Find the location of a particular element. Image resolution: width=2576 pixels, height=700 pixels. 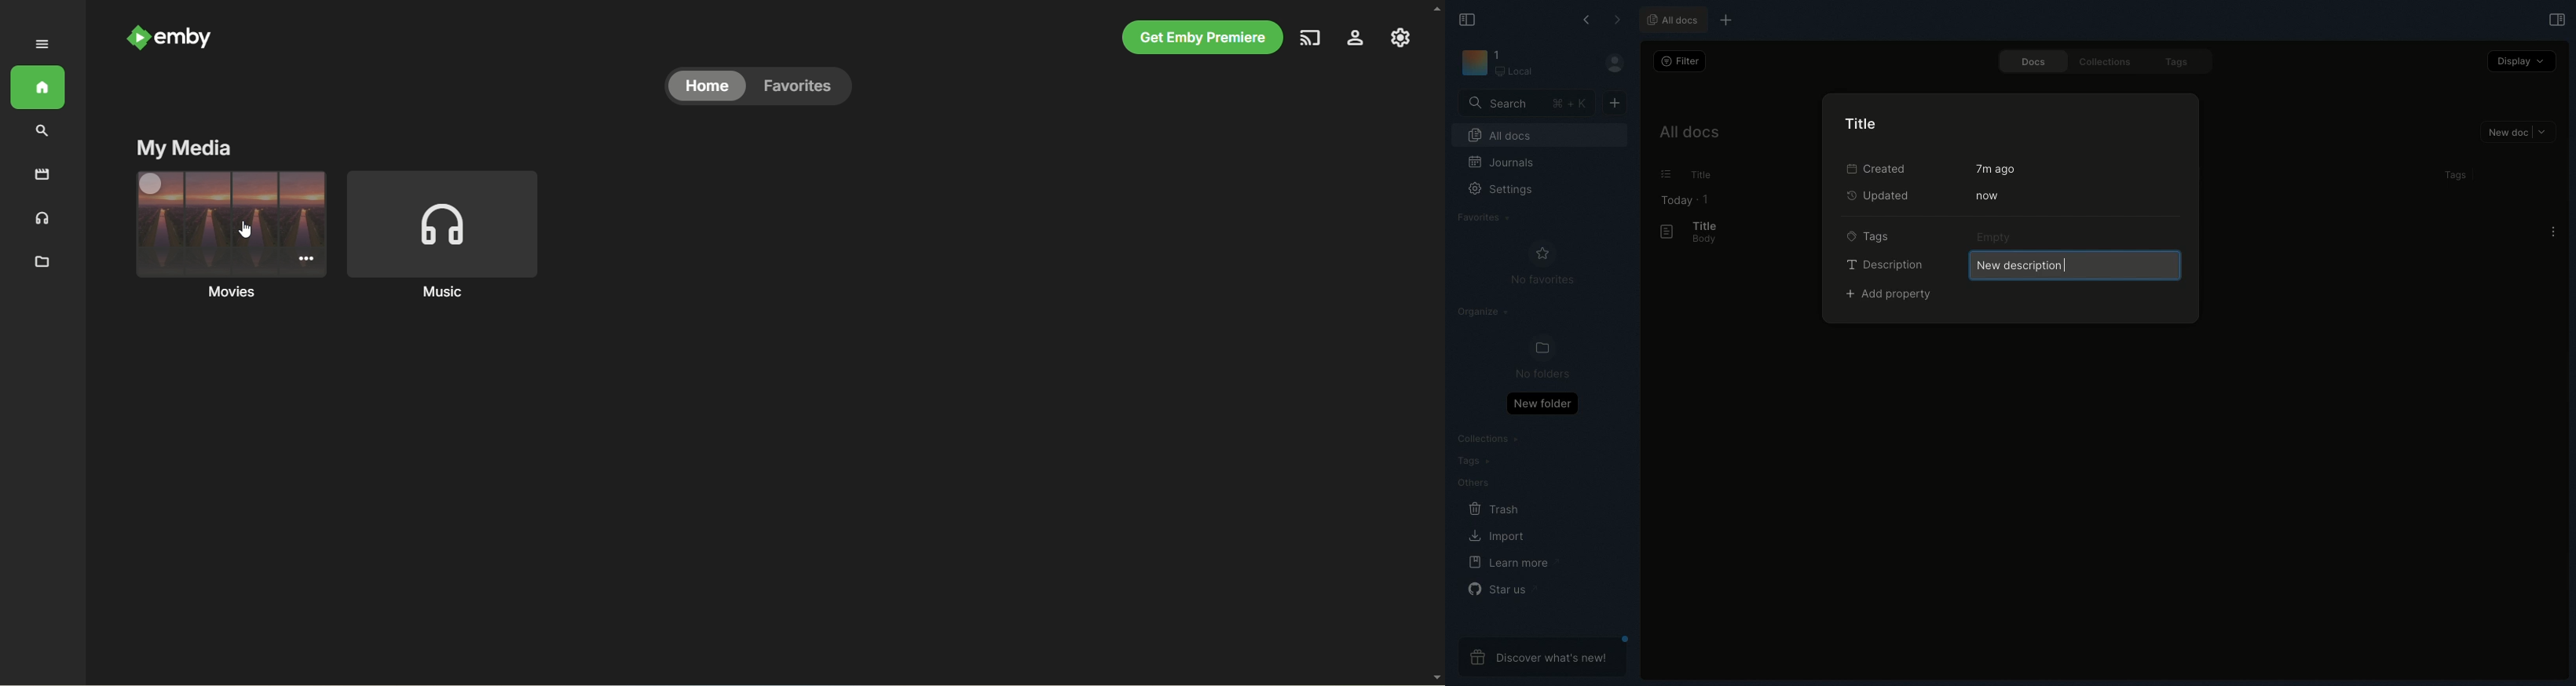

Open right panel is located at coordinates (2555, 19).